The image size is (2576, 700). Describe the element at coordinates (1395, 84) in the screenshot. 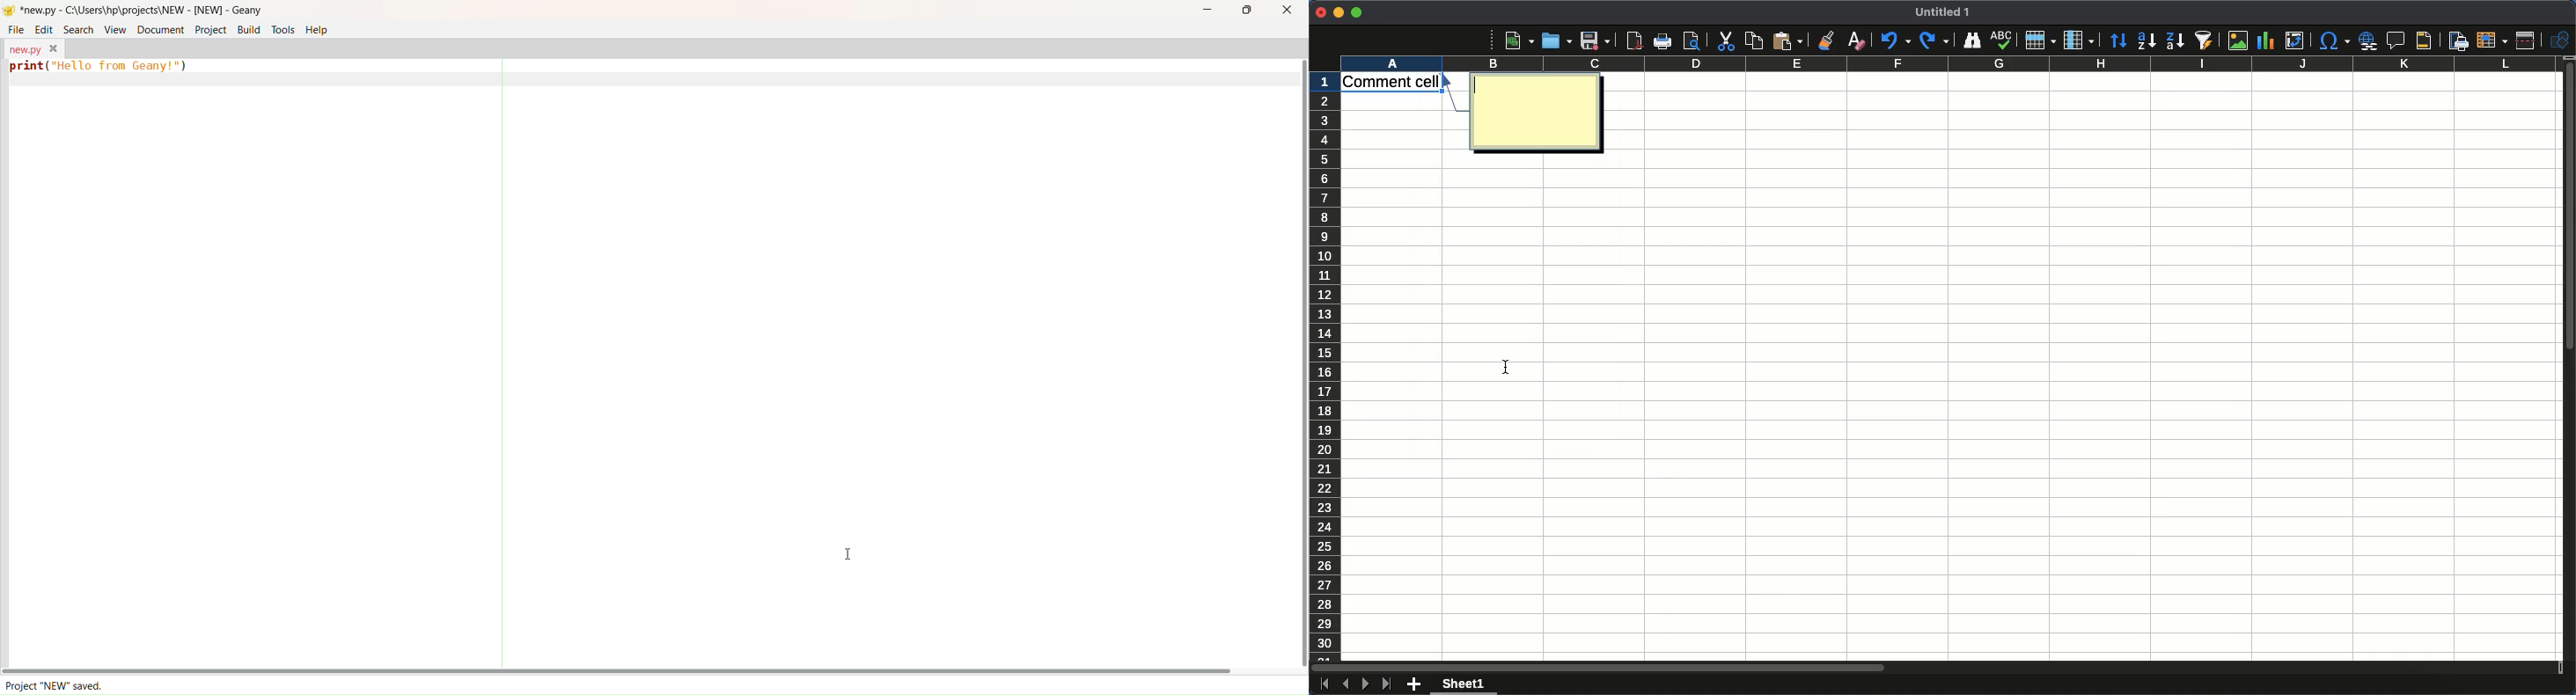

I see `Cell` at that location.